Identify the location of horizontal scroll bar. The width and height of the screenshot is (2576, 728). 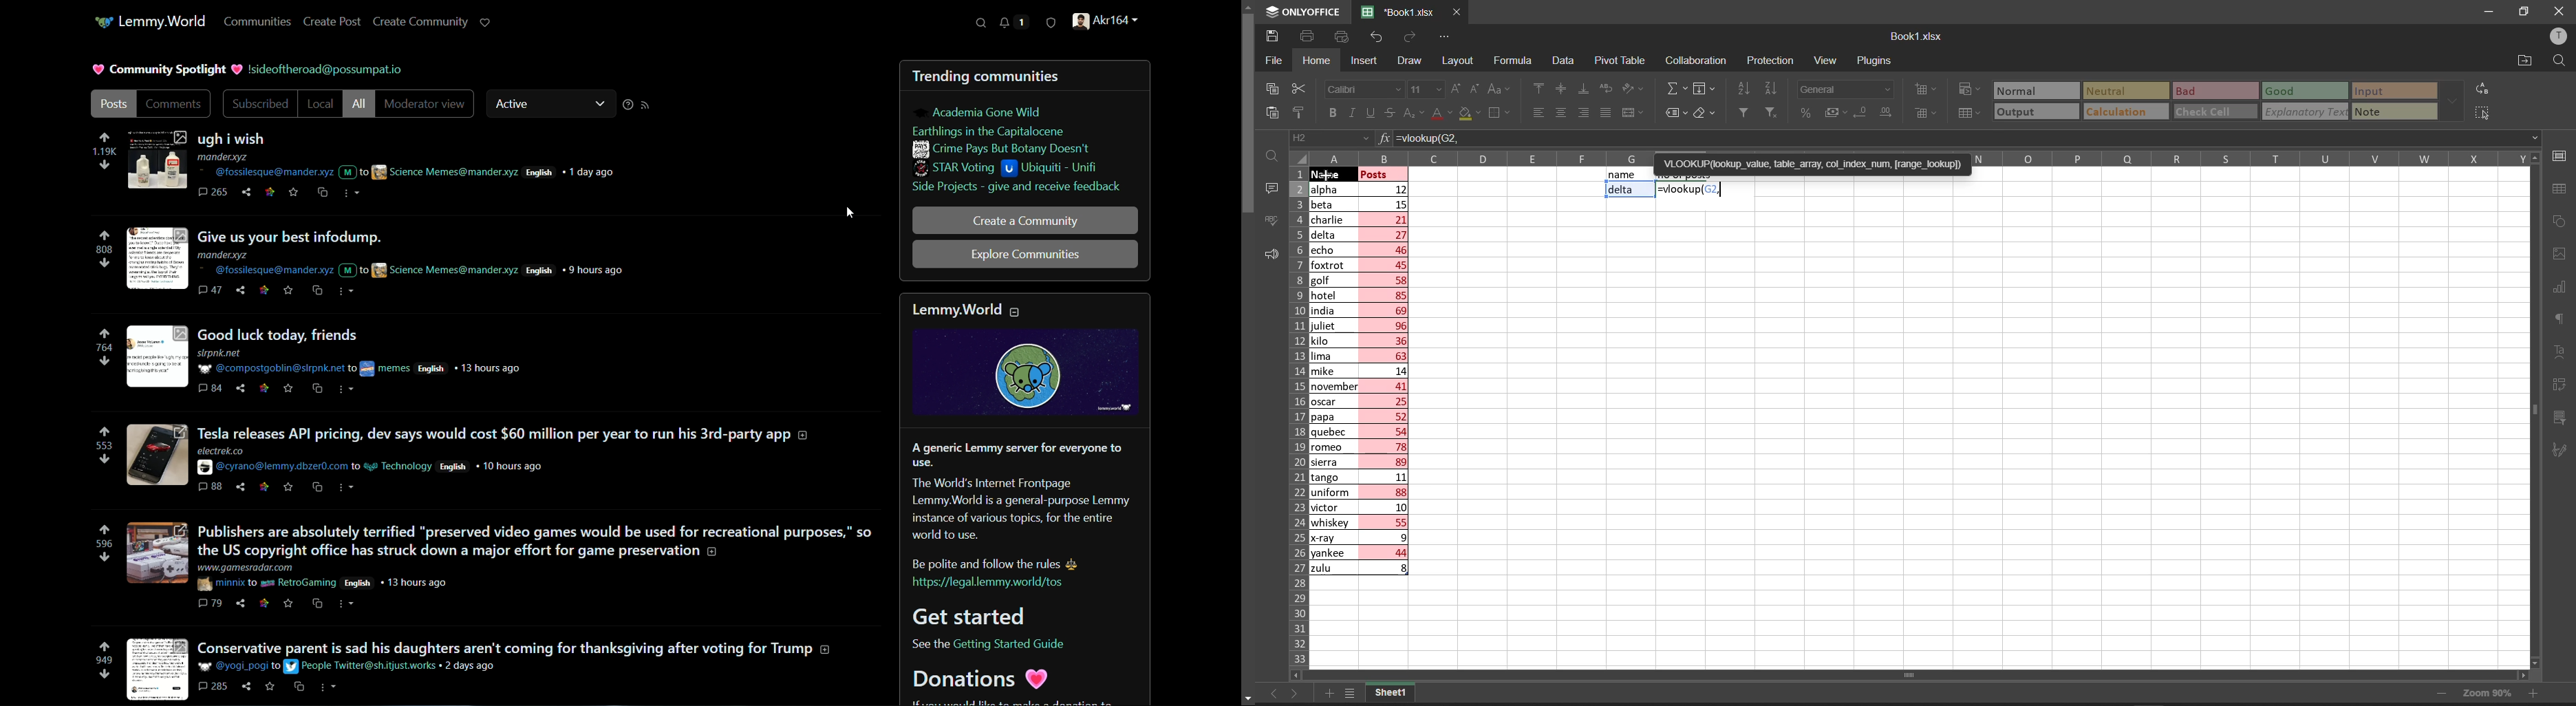
(1913, 675).